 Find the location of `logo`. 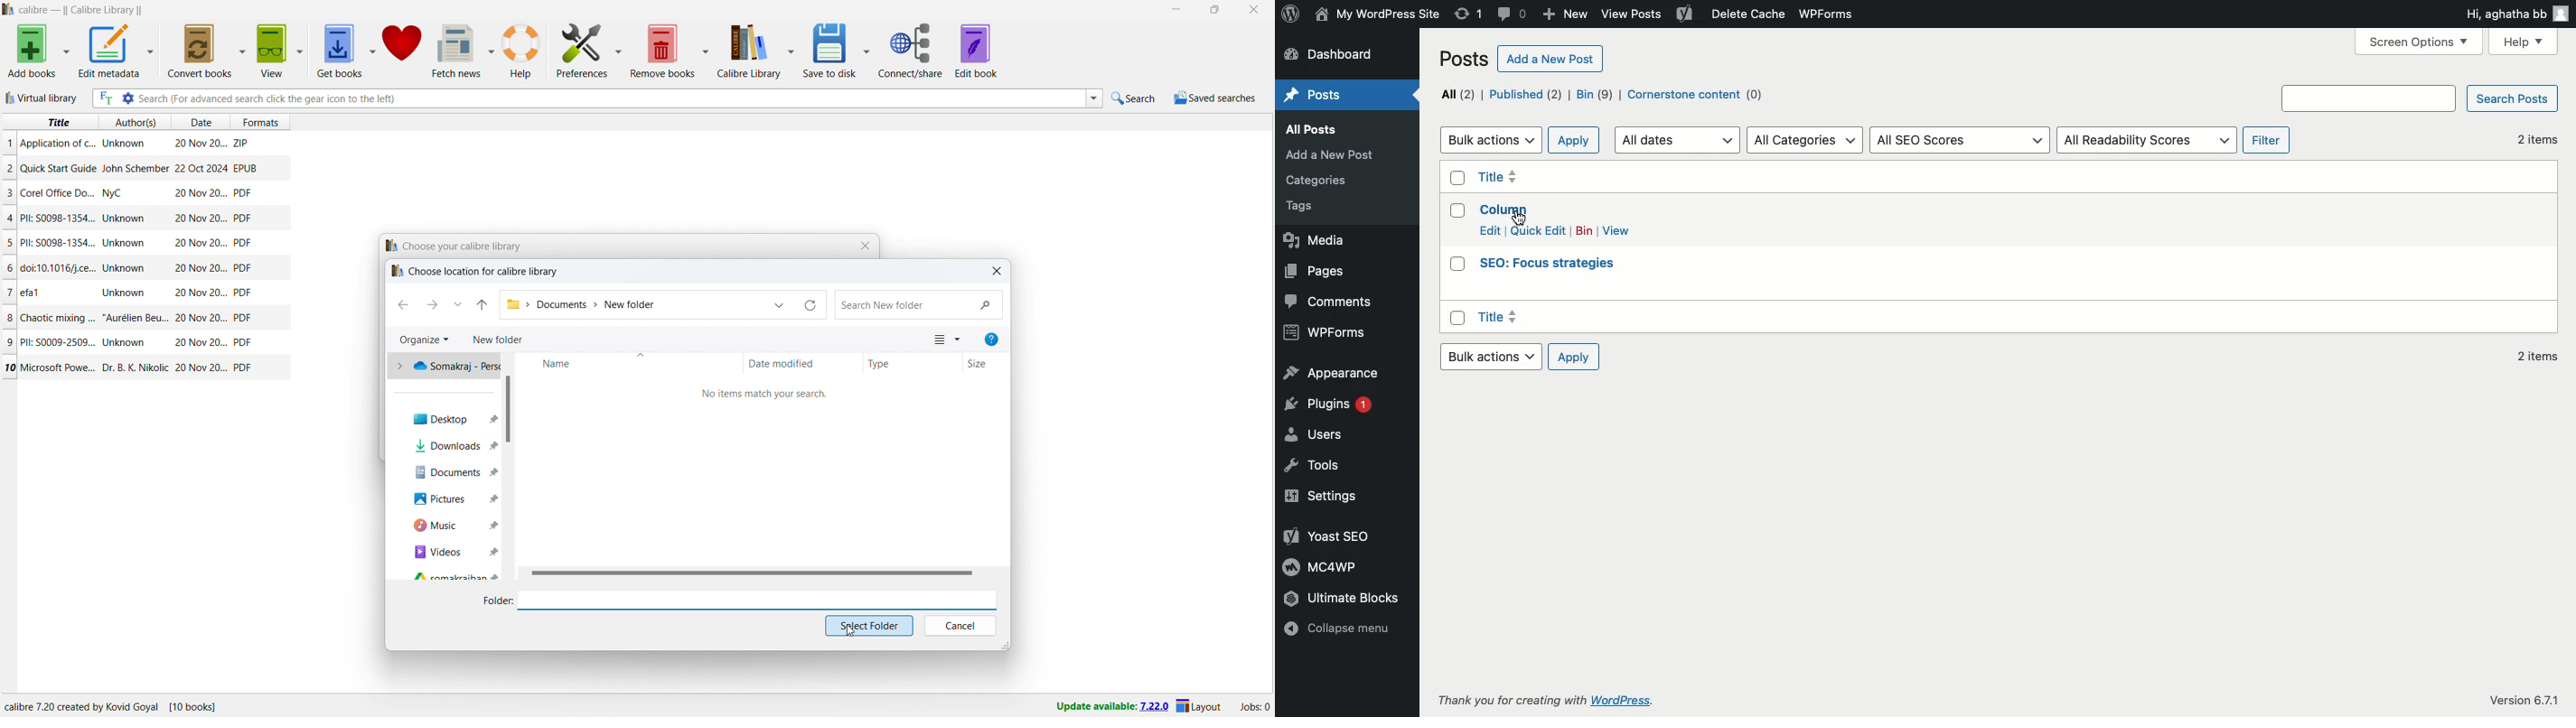

logo is located at coordinates (9, 9).